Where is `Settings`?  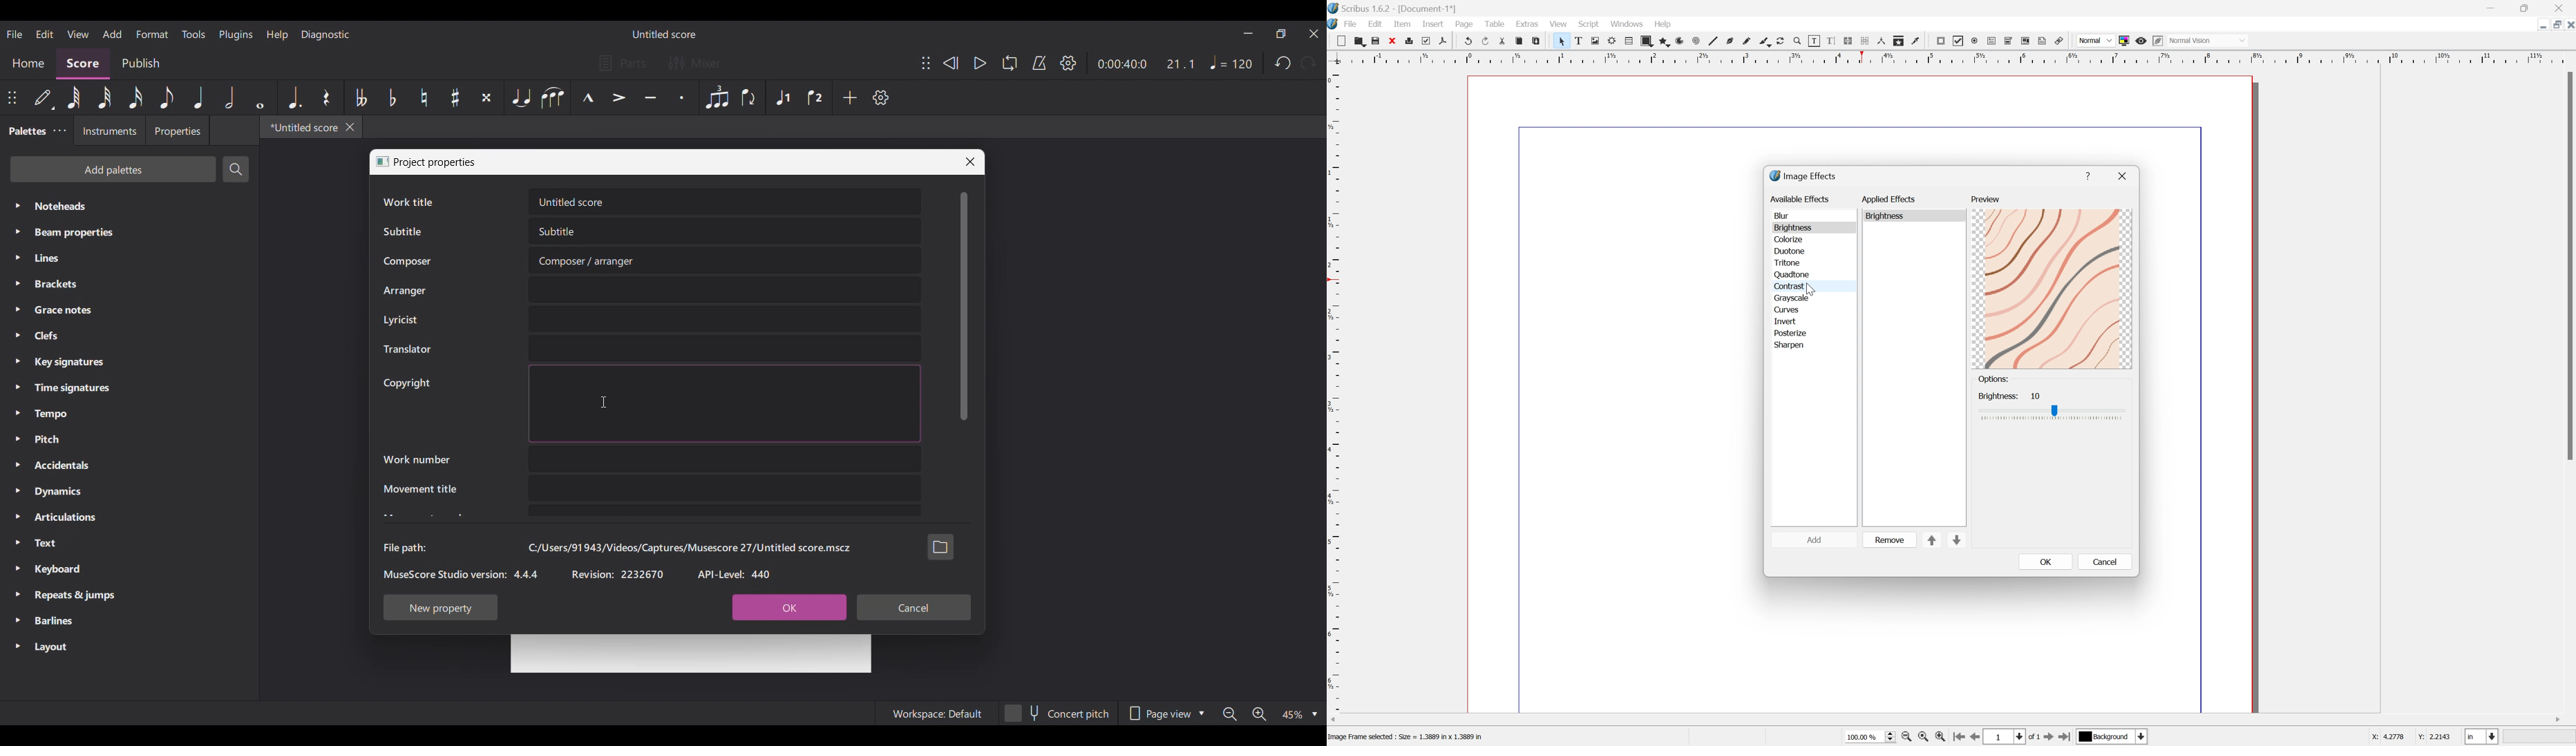
Settings is located at coordinates (880, 97).